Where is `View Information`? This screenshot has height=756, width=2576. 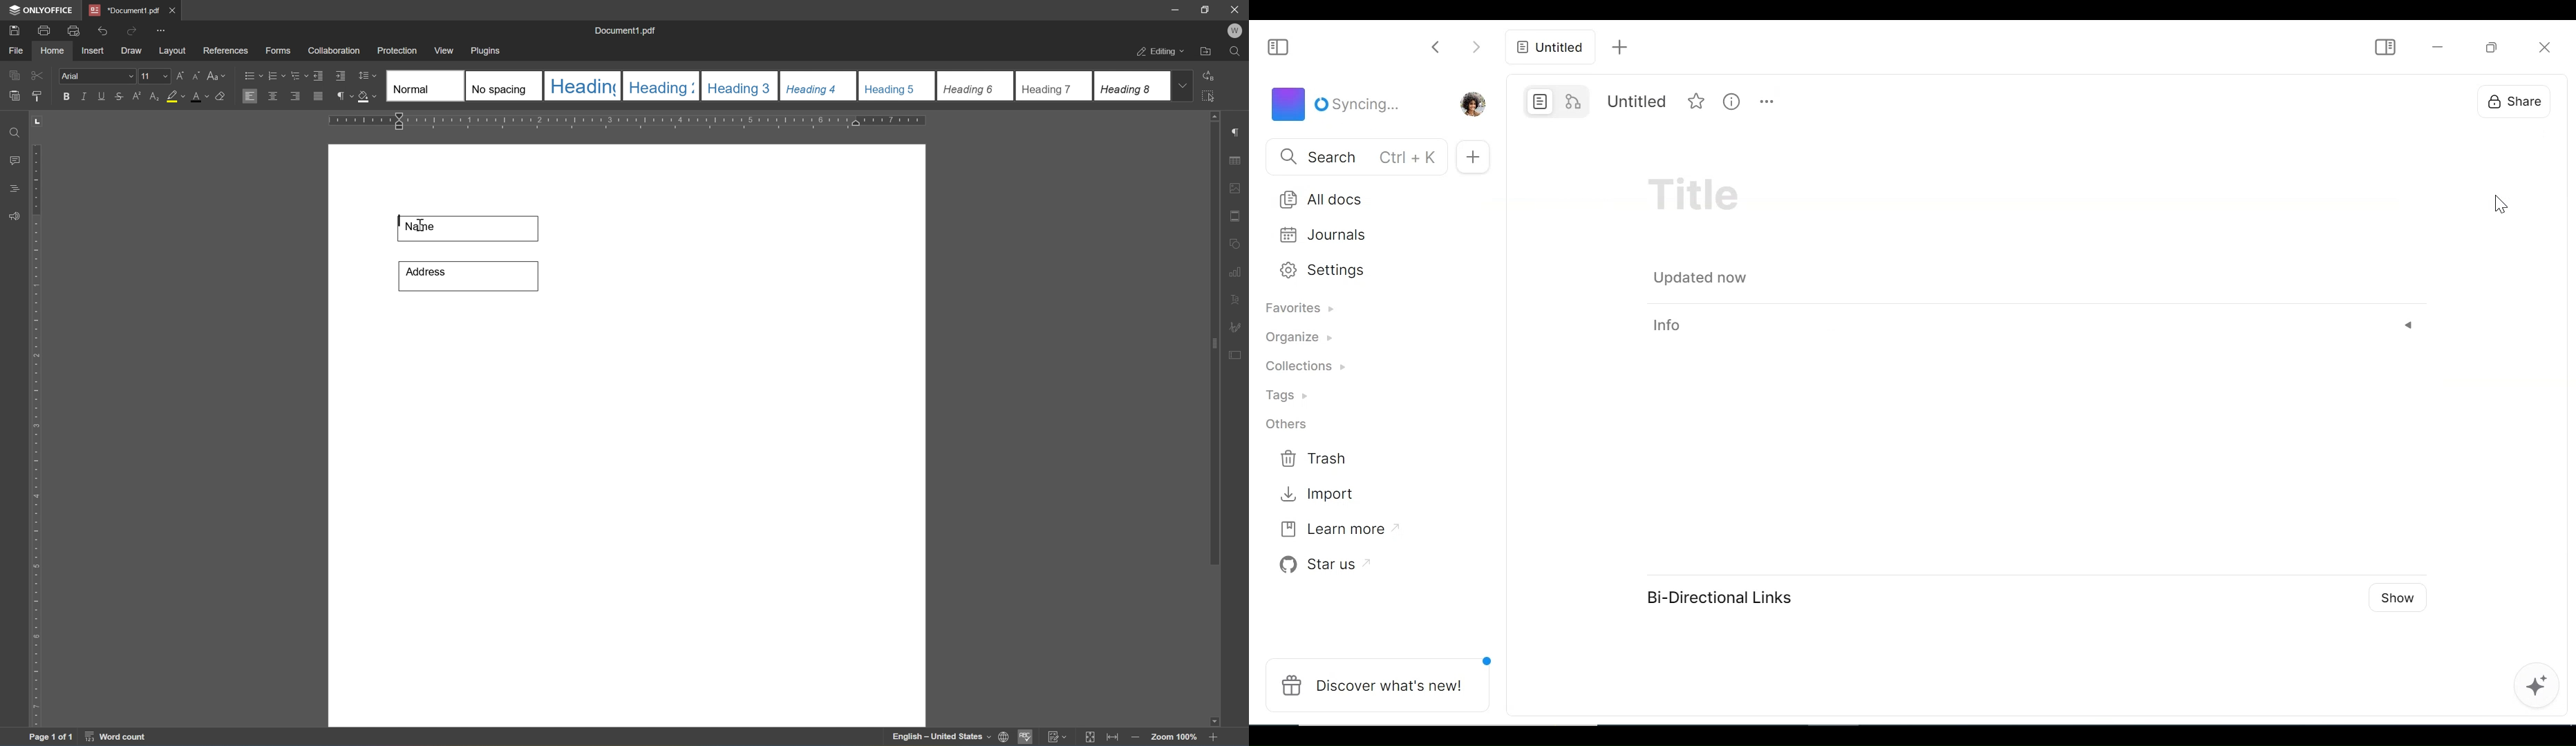 View Information is located at coordinates (1733, 101).